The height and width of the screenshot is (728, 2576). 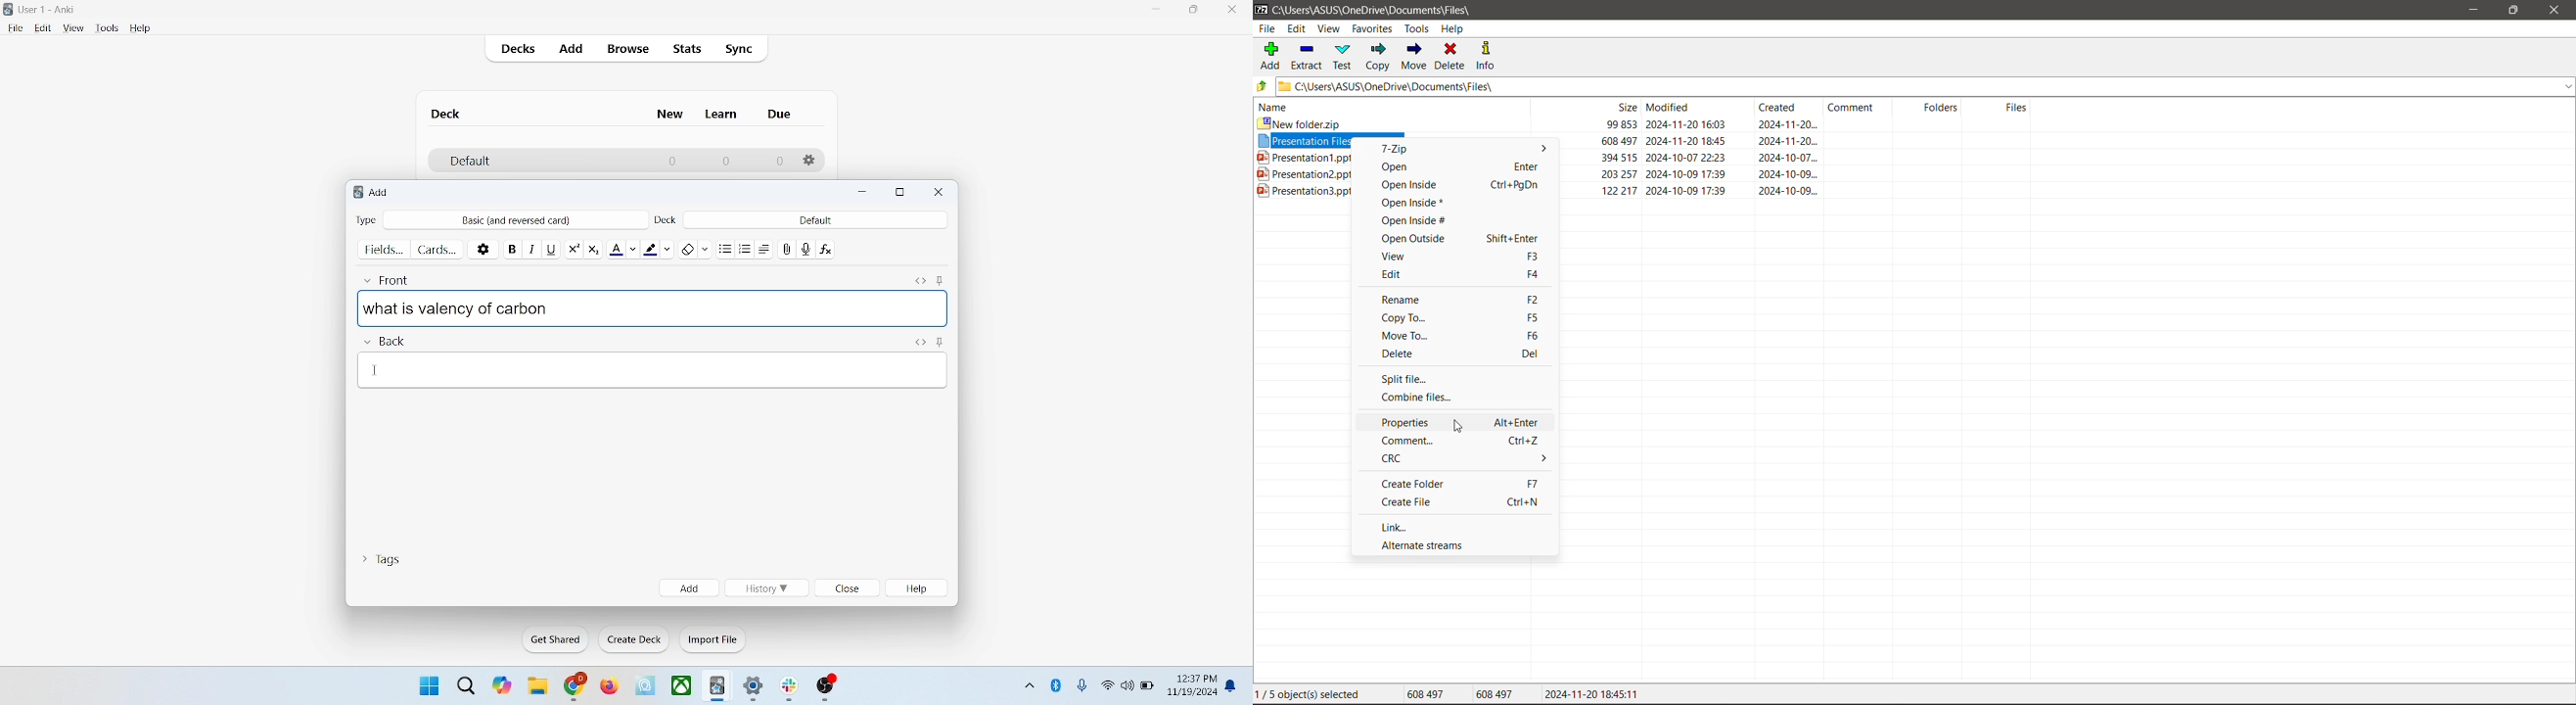 What do you see at coordinates (635, 639) in the screenshot?
I see `create deck` at bounding box center [635, 639].